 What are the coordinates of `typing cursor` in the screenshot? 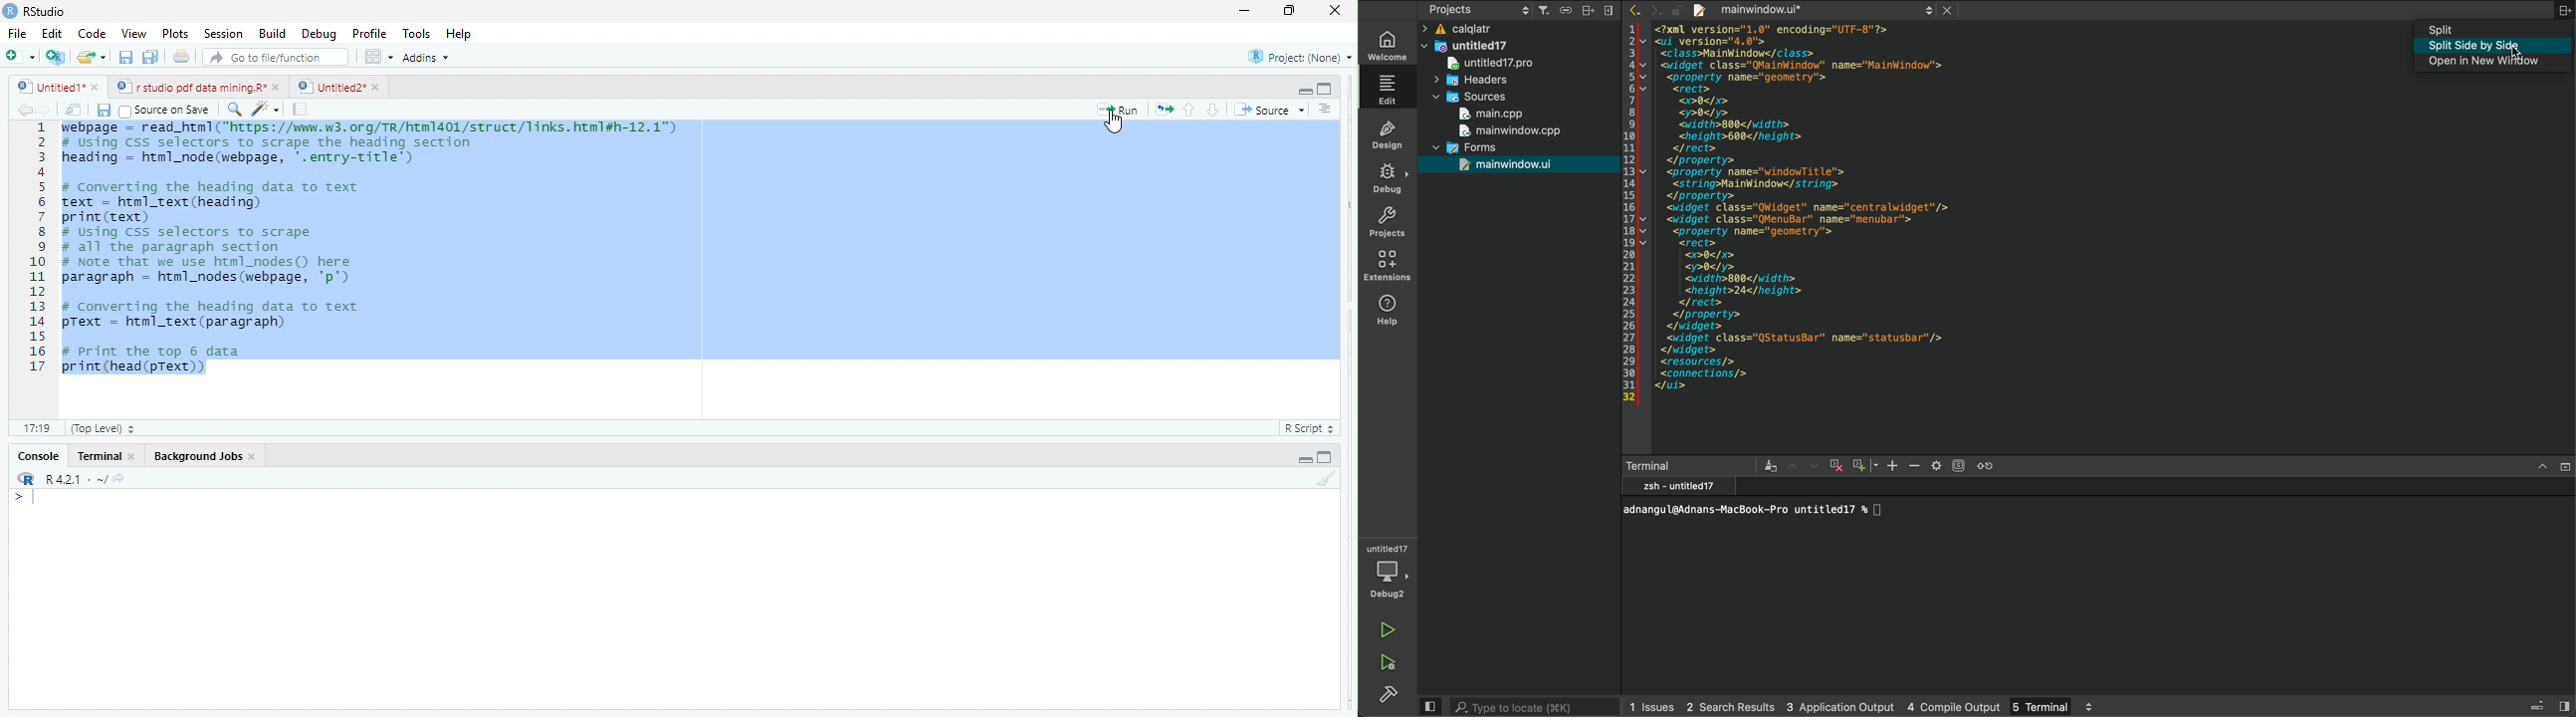 It's located at (29, 499).